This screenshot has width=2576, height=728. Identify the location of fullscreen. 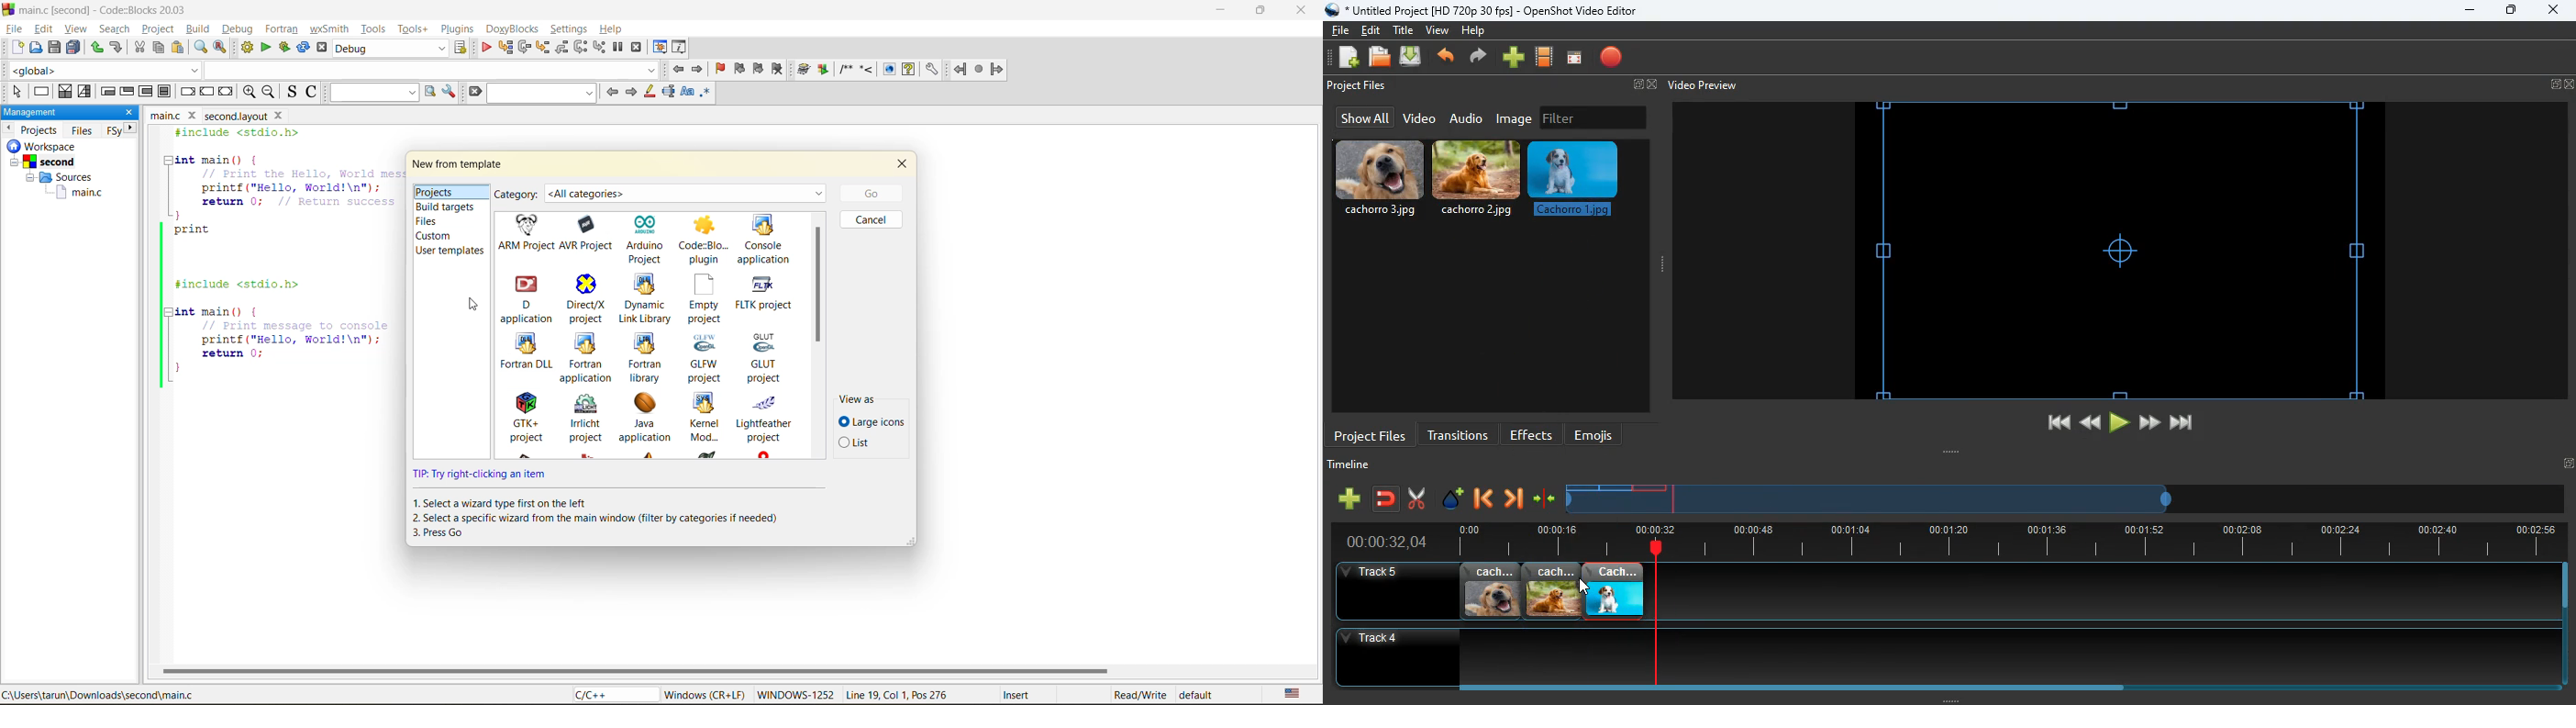
(2562, 84).